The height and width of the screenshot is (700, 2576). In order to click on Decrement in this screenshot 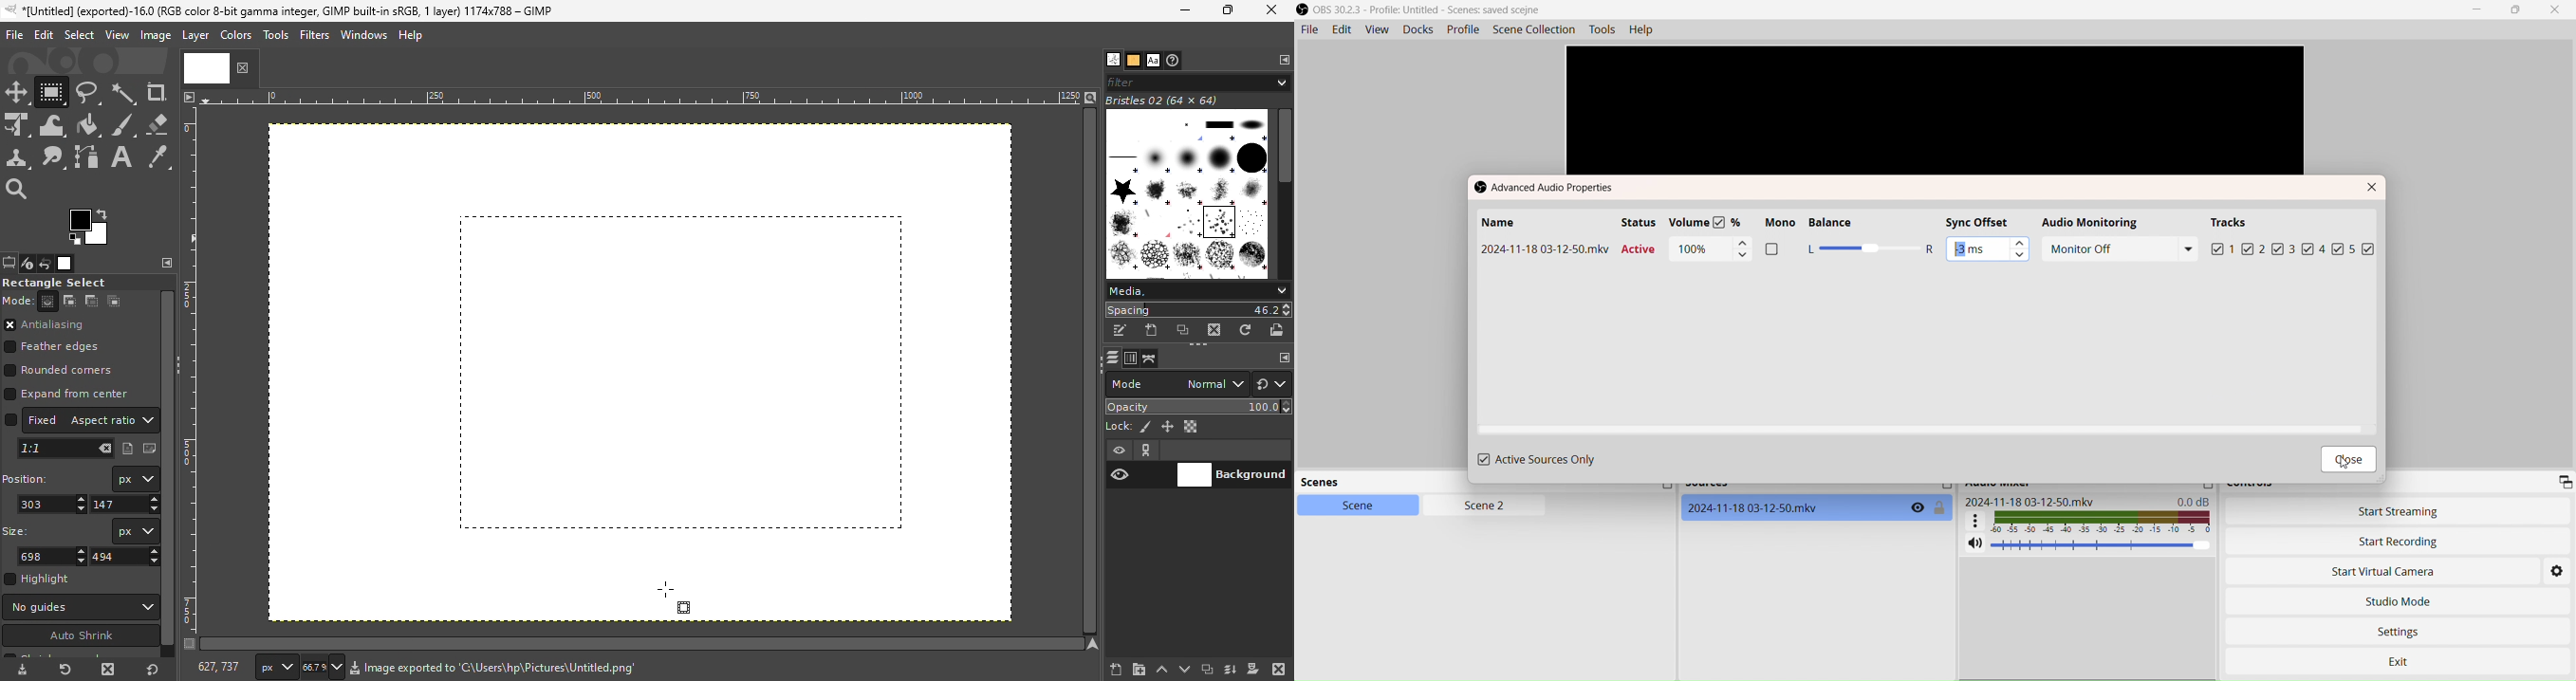, I will do `click(2020, 256)`.